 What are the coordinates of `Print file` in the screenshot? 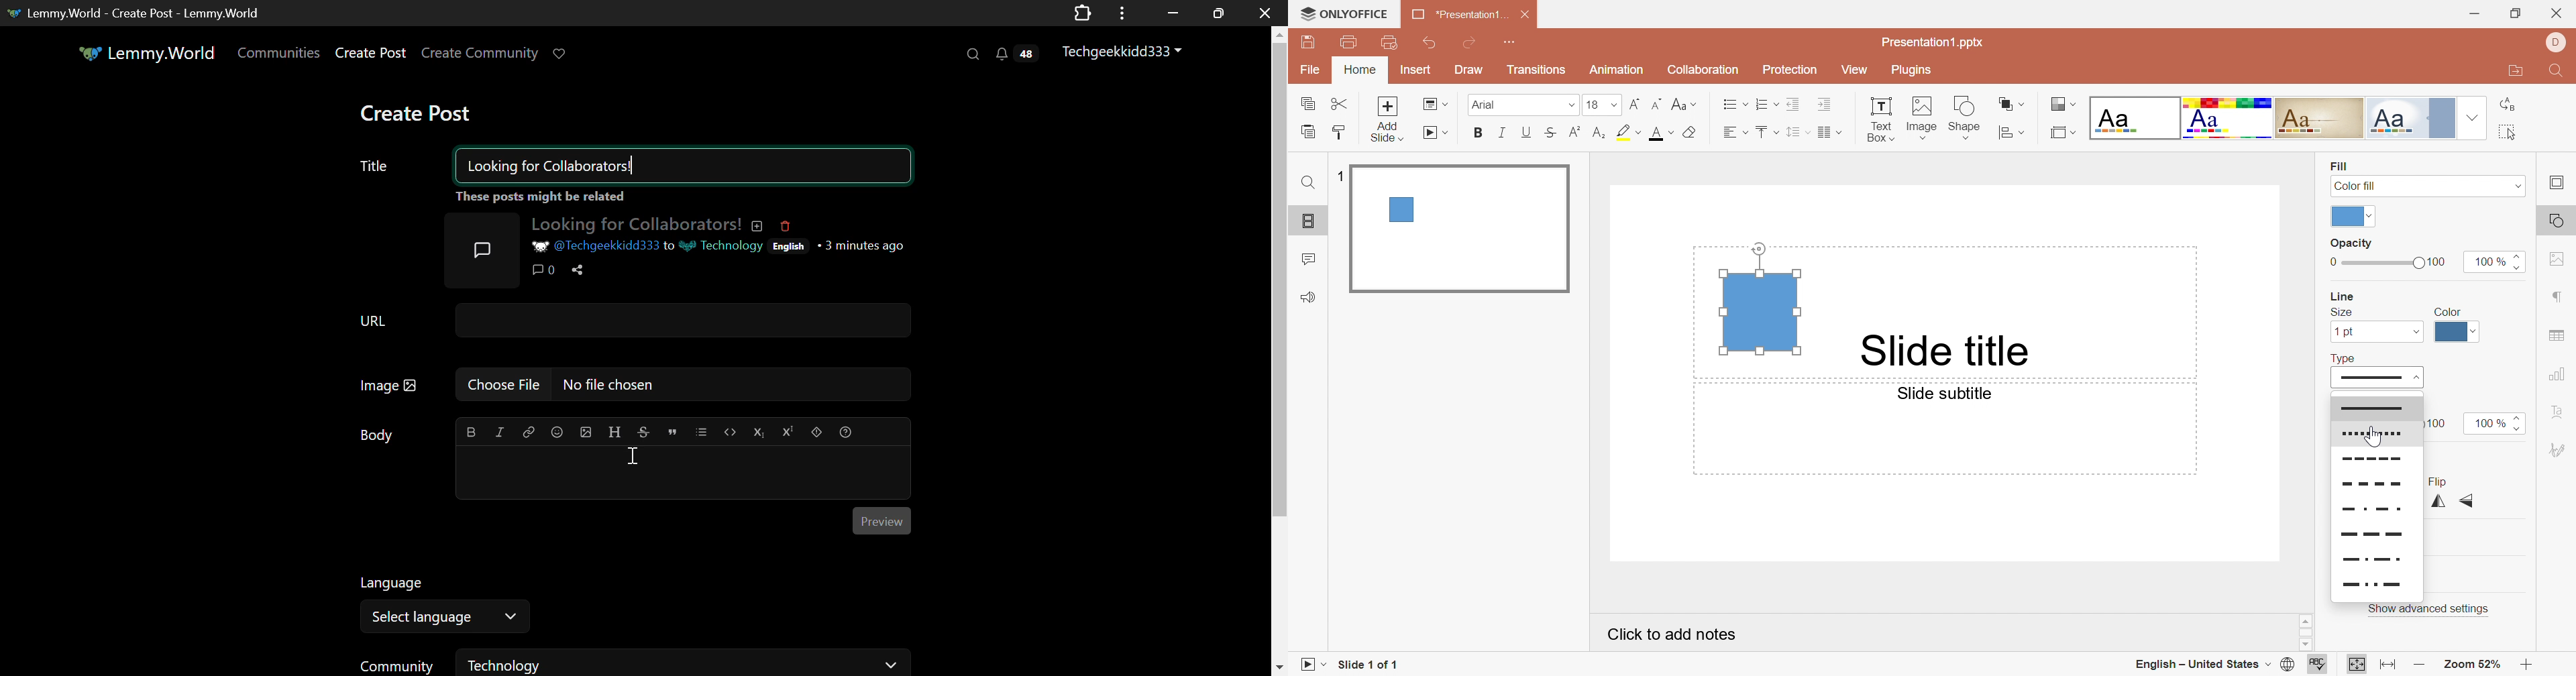 It's located at (1347, 44).